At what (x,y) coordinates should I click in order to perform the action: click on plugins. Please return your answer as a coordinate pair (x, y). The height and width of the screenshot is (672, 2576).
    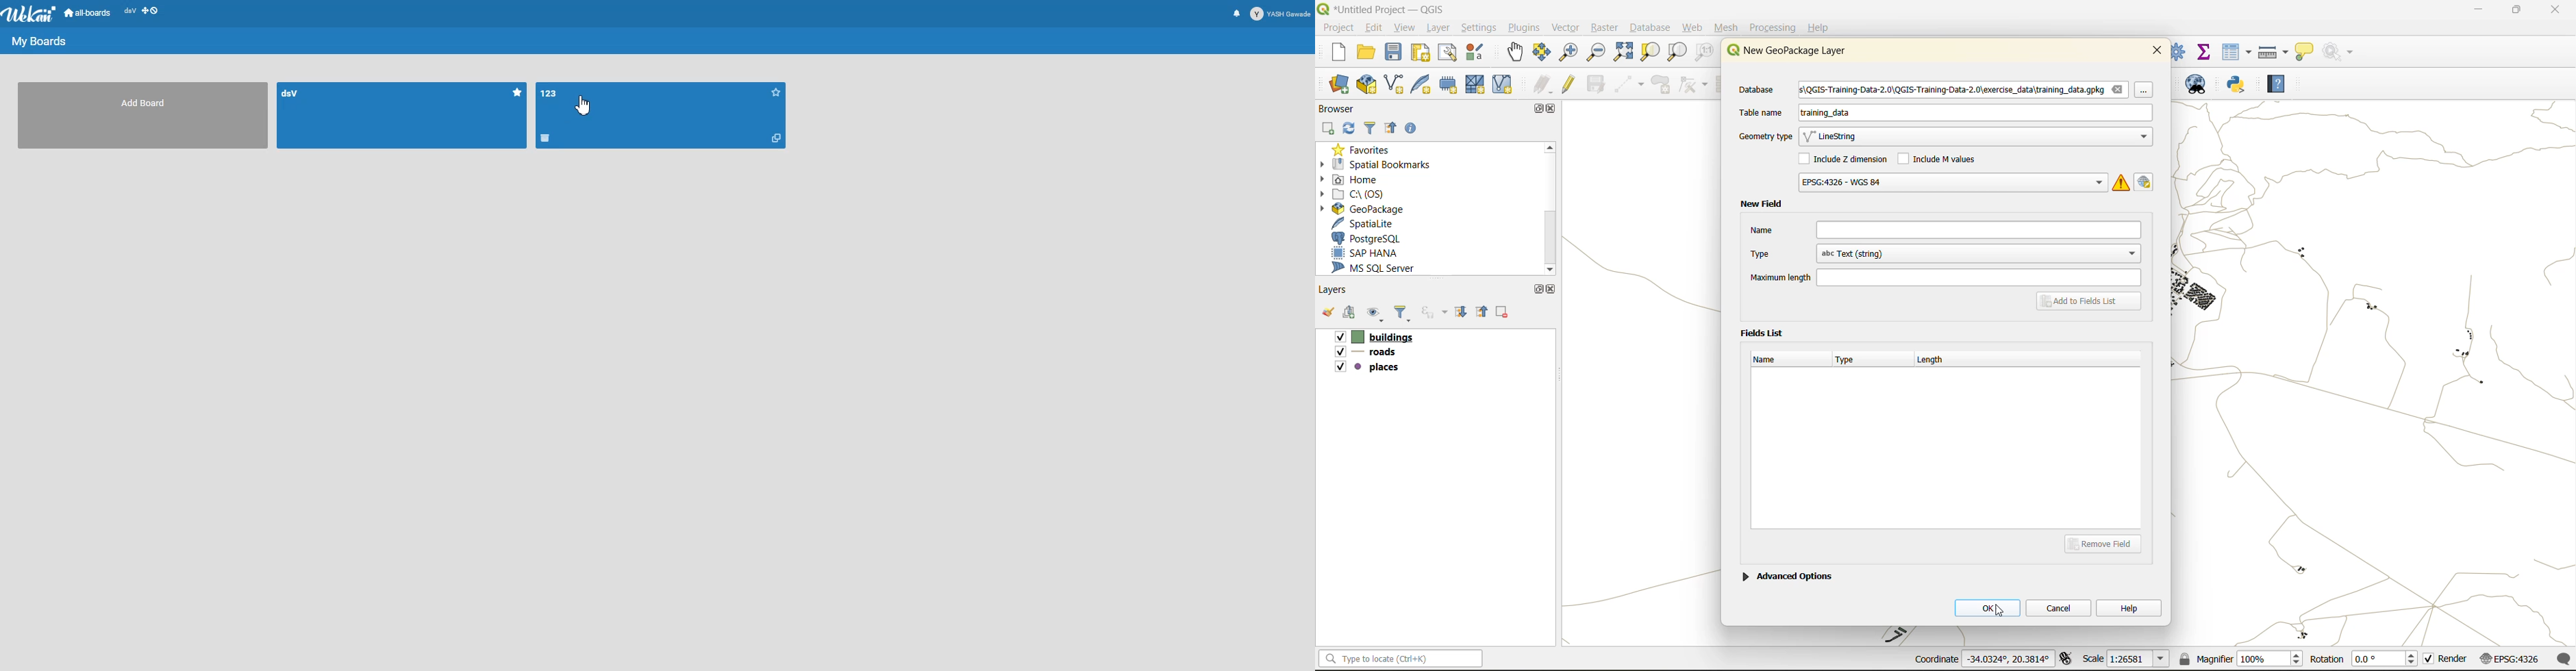
    Looking at the image, I should click on (1523, 28).